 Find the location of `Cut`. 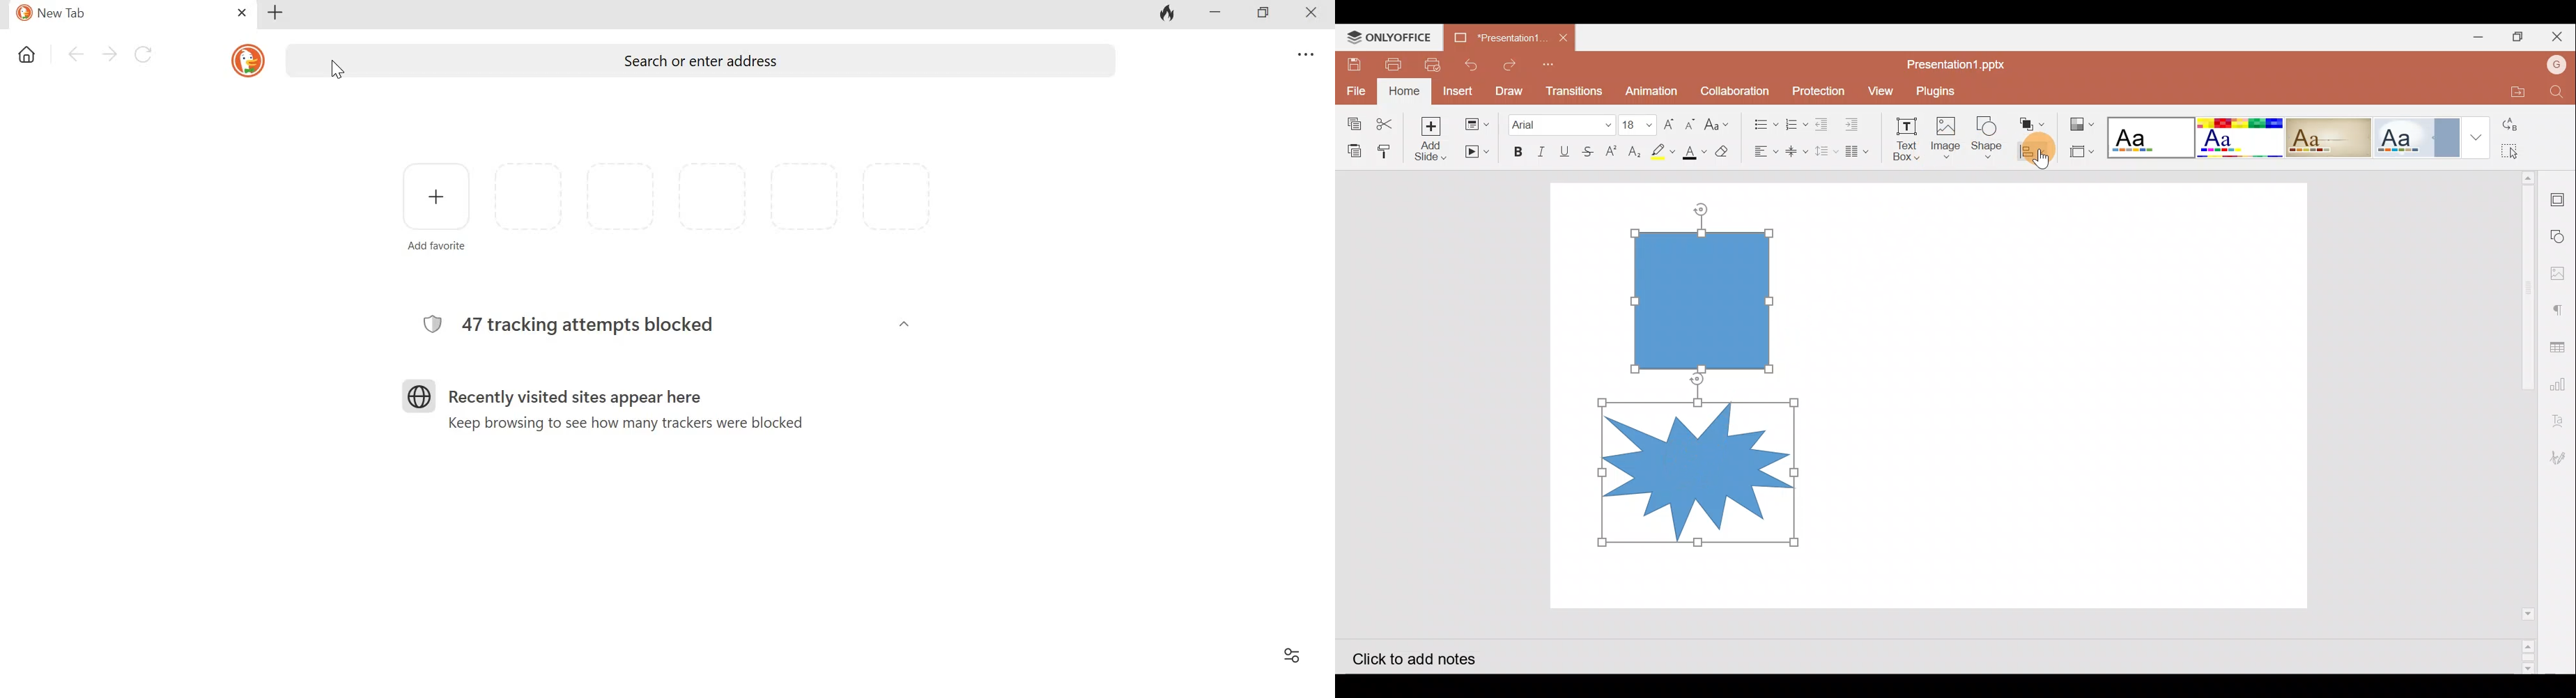

Cut is located at coordinates (1384, 119).